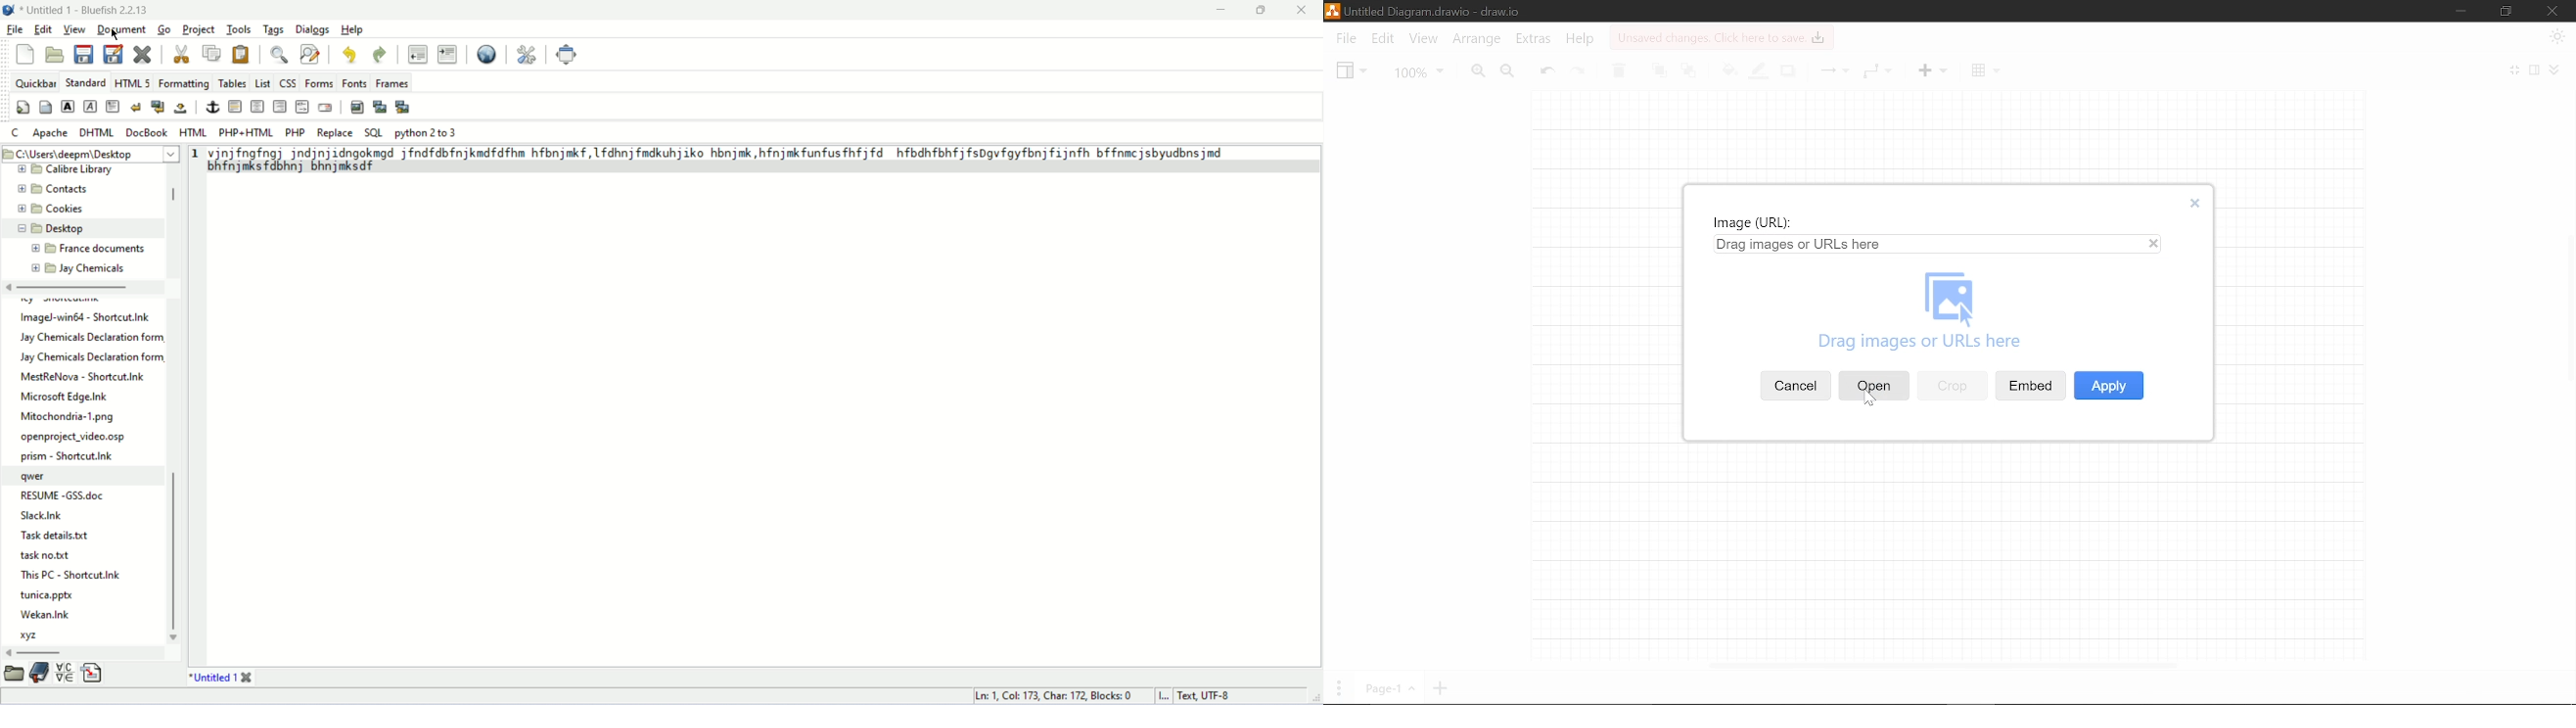  I want to click on HTML, so click(195, 134).